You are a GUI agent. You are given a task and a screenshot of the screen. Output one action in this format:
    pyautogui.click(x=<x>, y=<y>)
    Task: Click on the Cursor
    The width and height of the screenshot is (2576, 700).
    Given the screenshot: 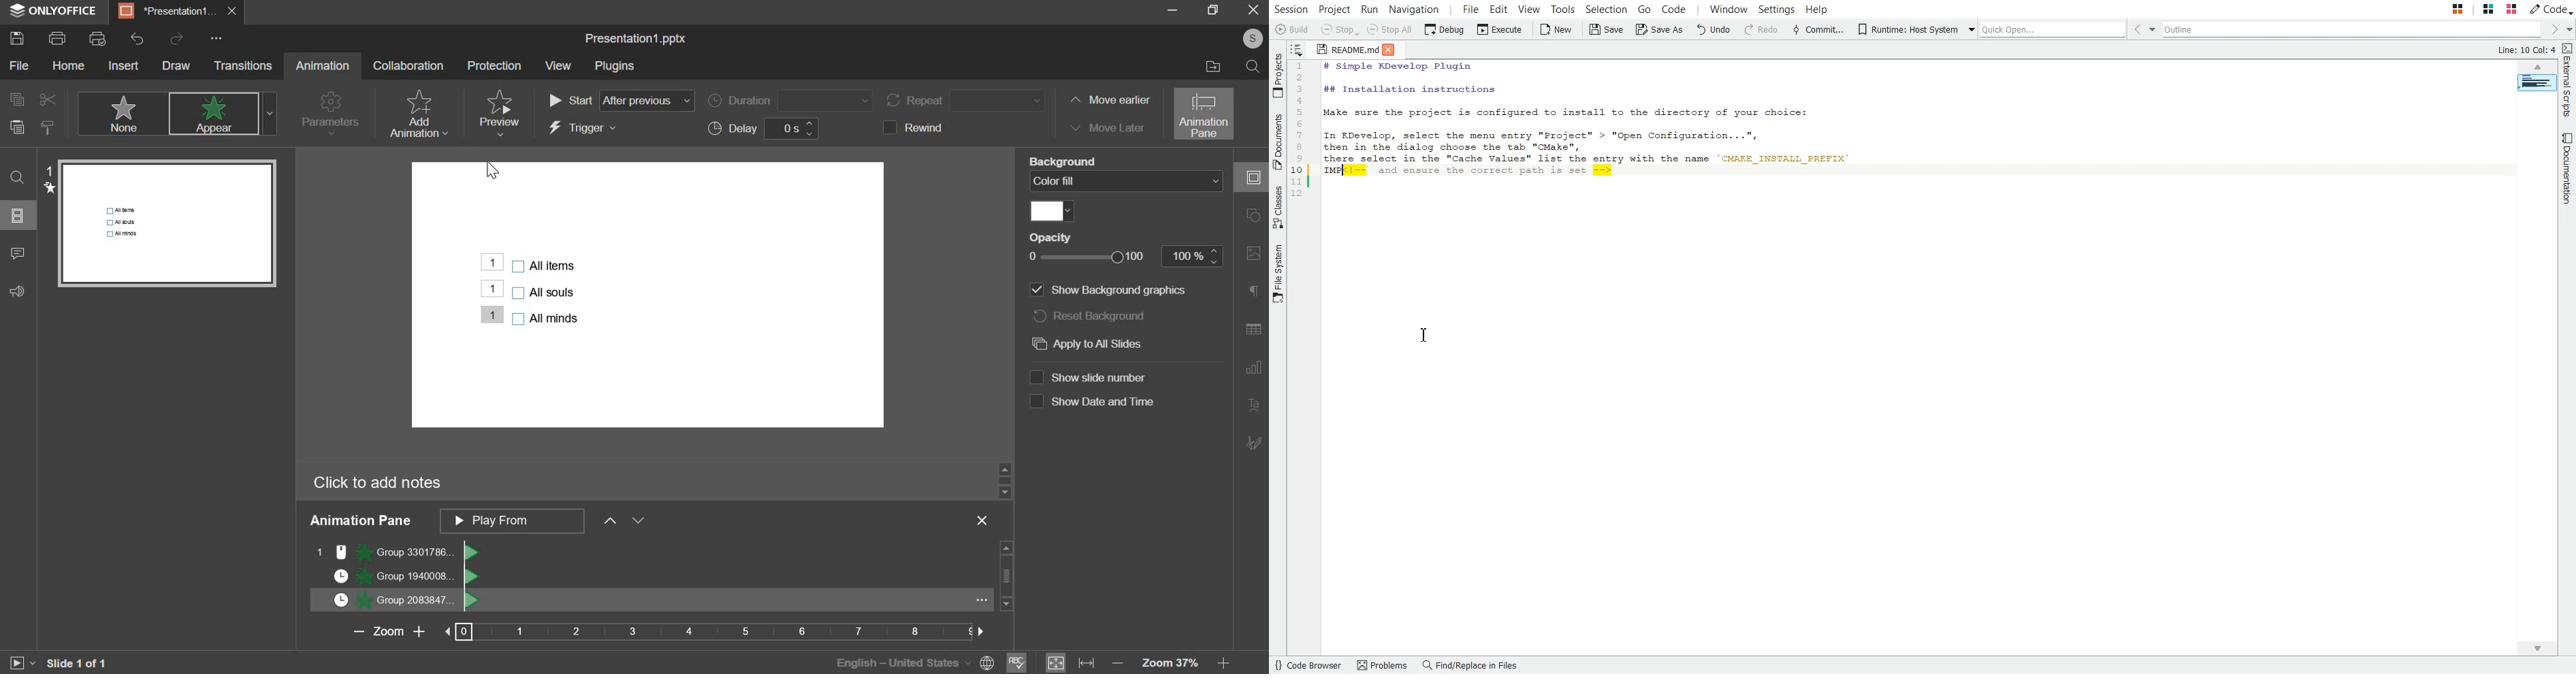 What is the action you would take?
    pyautogui.click(x=491, y=172)
    